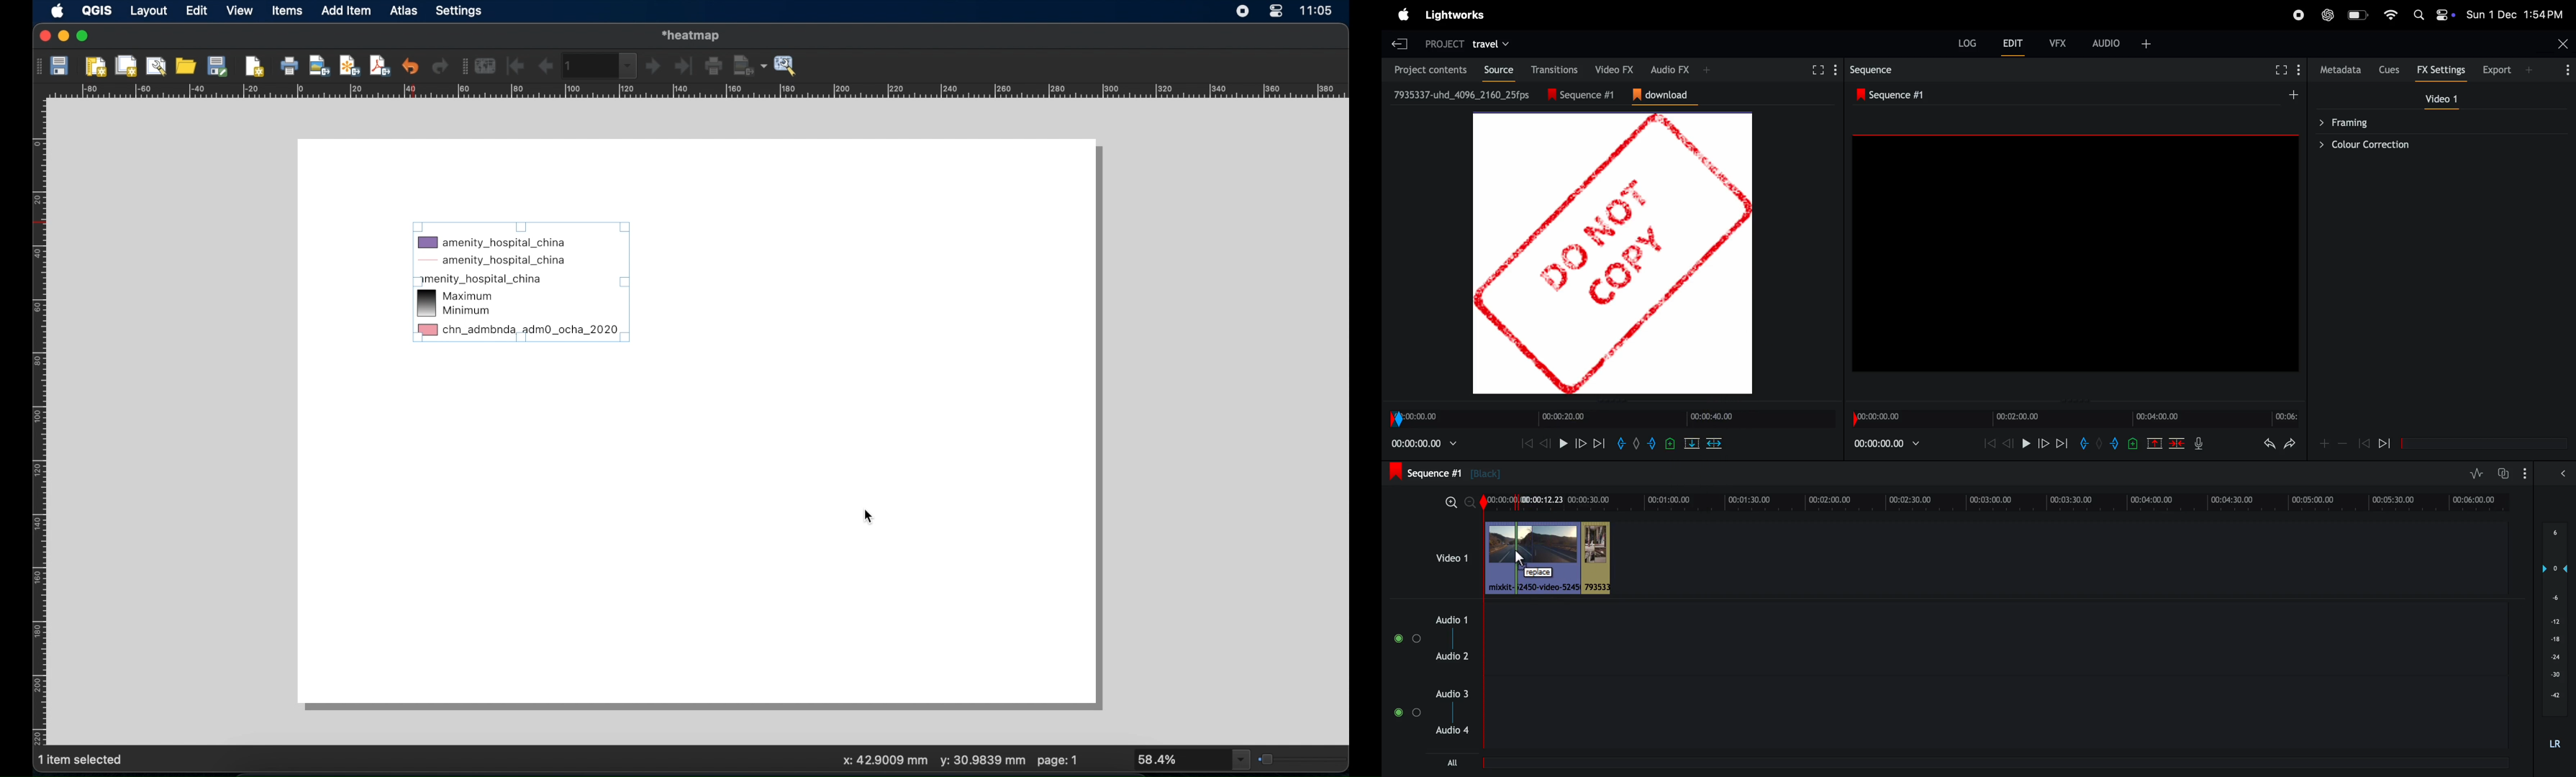 The width and height of the screenshot is (2576, 784). Describe the element at coordinates (2063, 443) in the screenshot. I see `next frame` at that location.